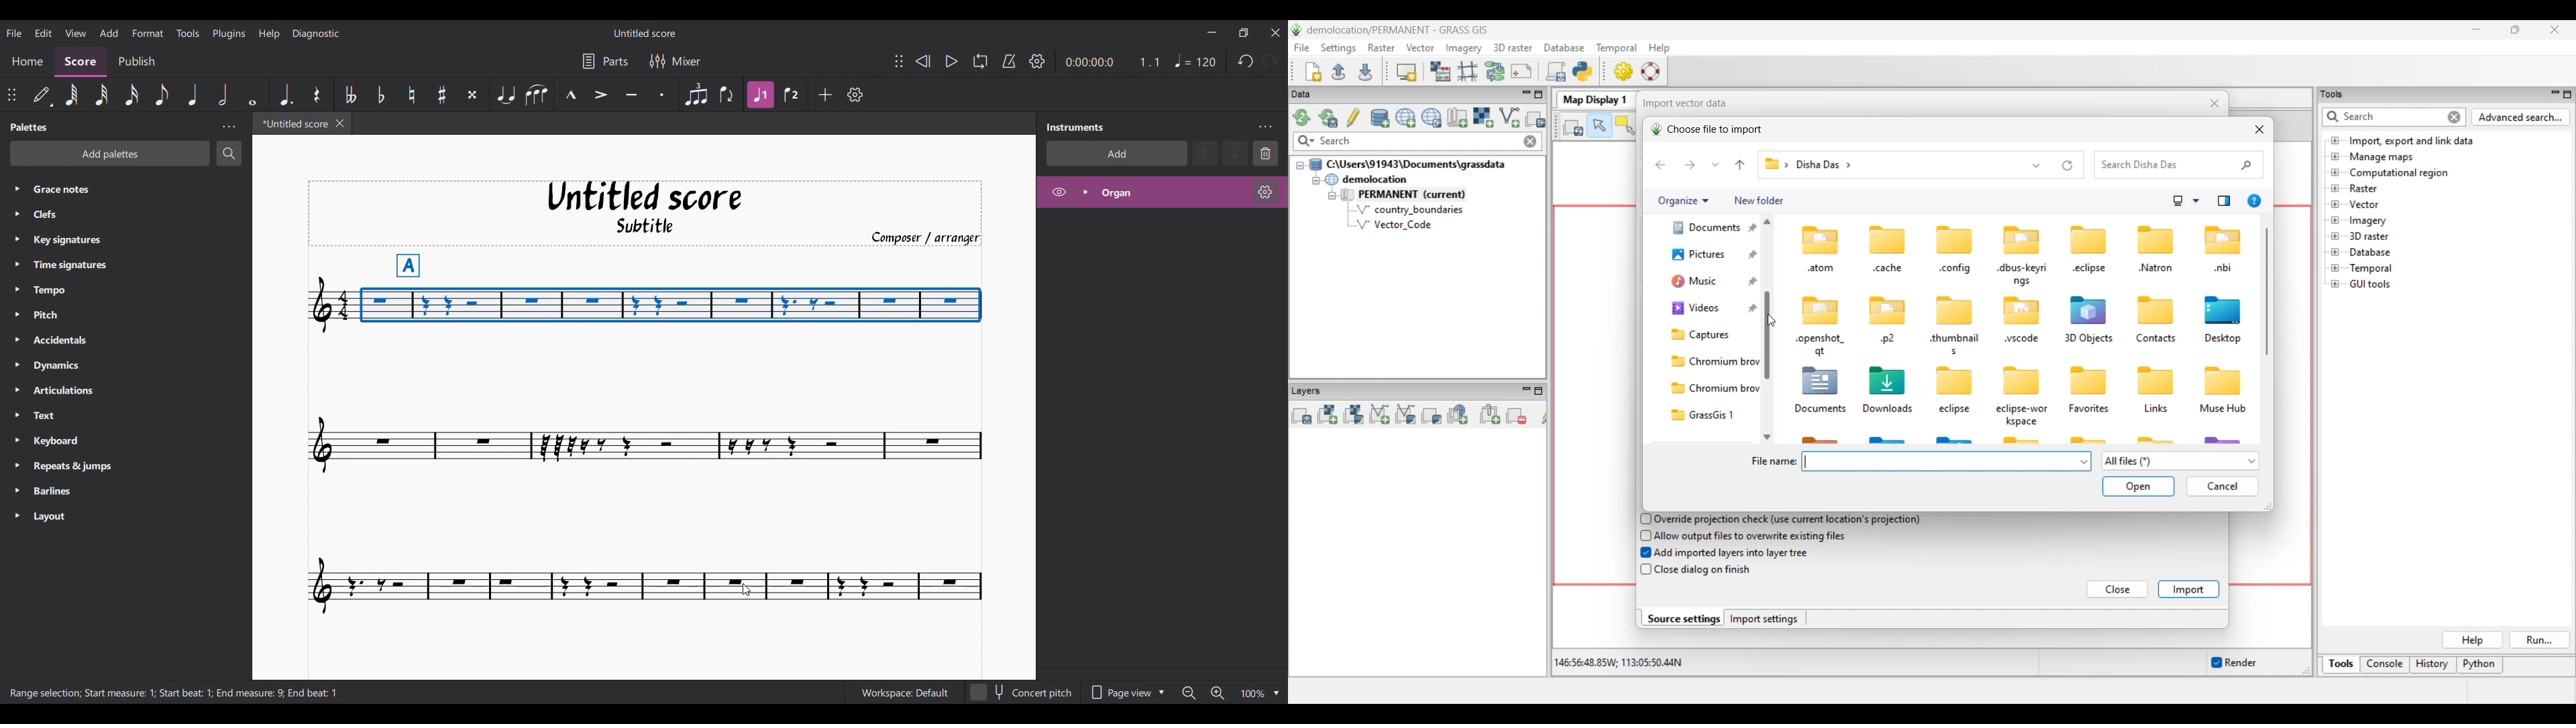  Describe the element at coordinates (12, 352) in the screenshot. I see `Expand respective palette` at that location.